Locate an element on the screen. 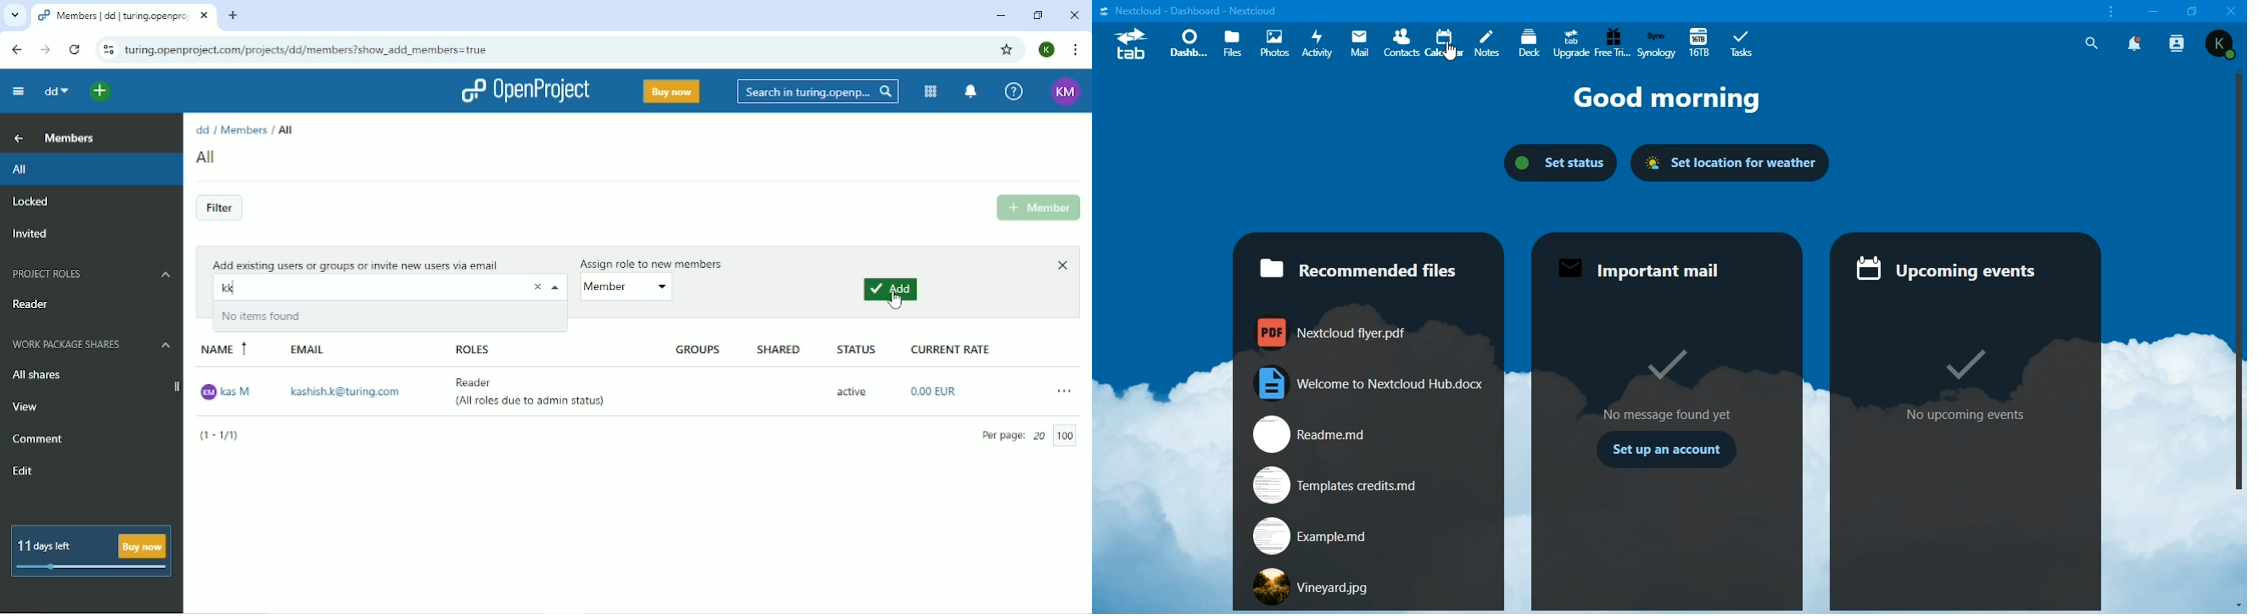 Image resolution: width=2268 pixels, height=616 pixels. readme.md is located at coordinates (1352, 433).